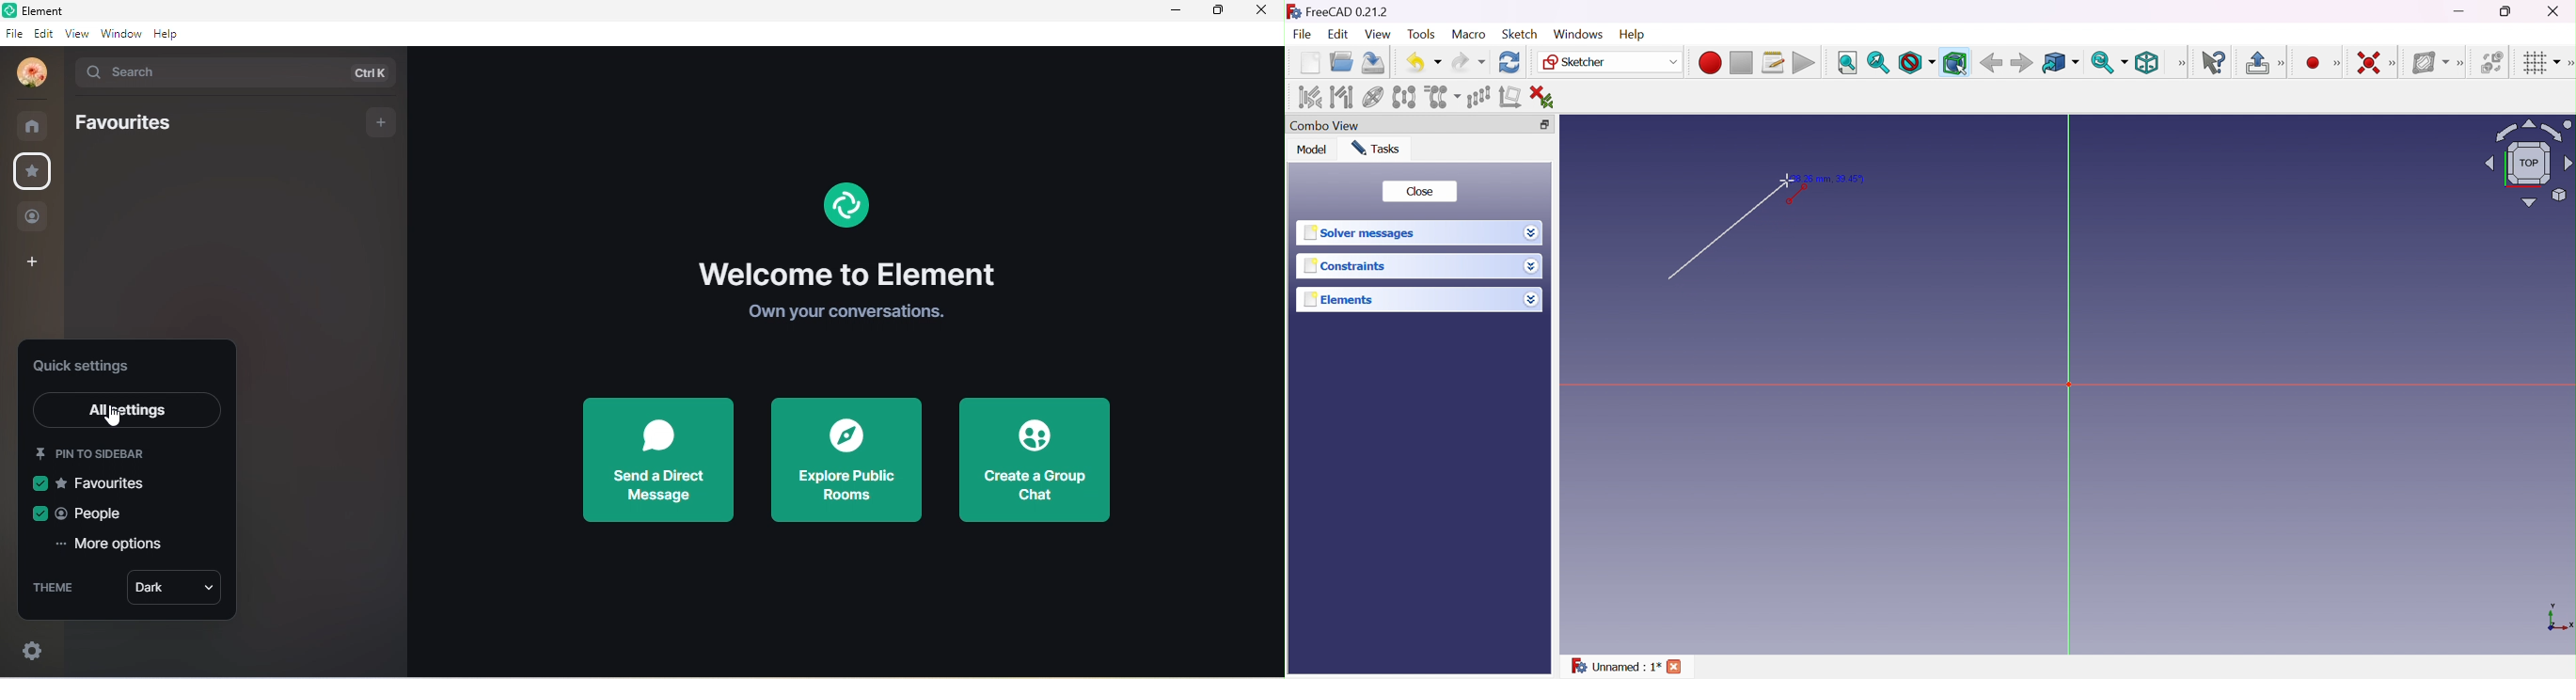 This screenshot has width=2576, height=700. What do you see at coordinates (1917, 63) in the screenshot?
I see `Draw style` at bounding box center [1917, 63].